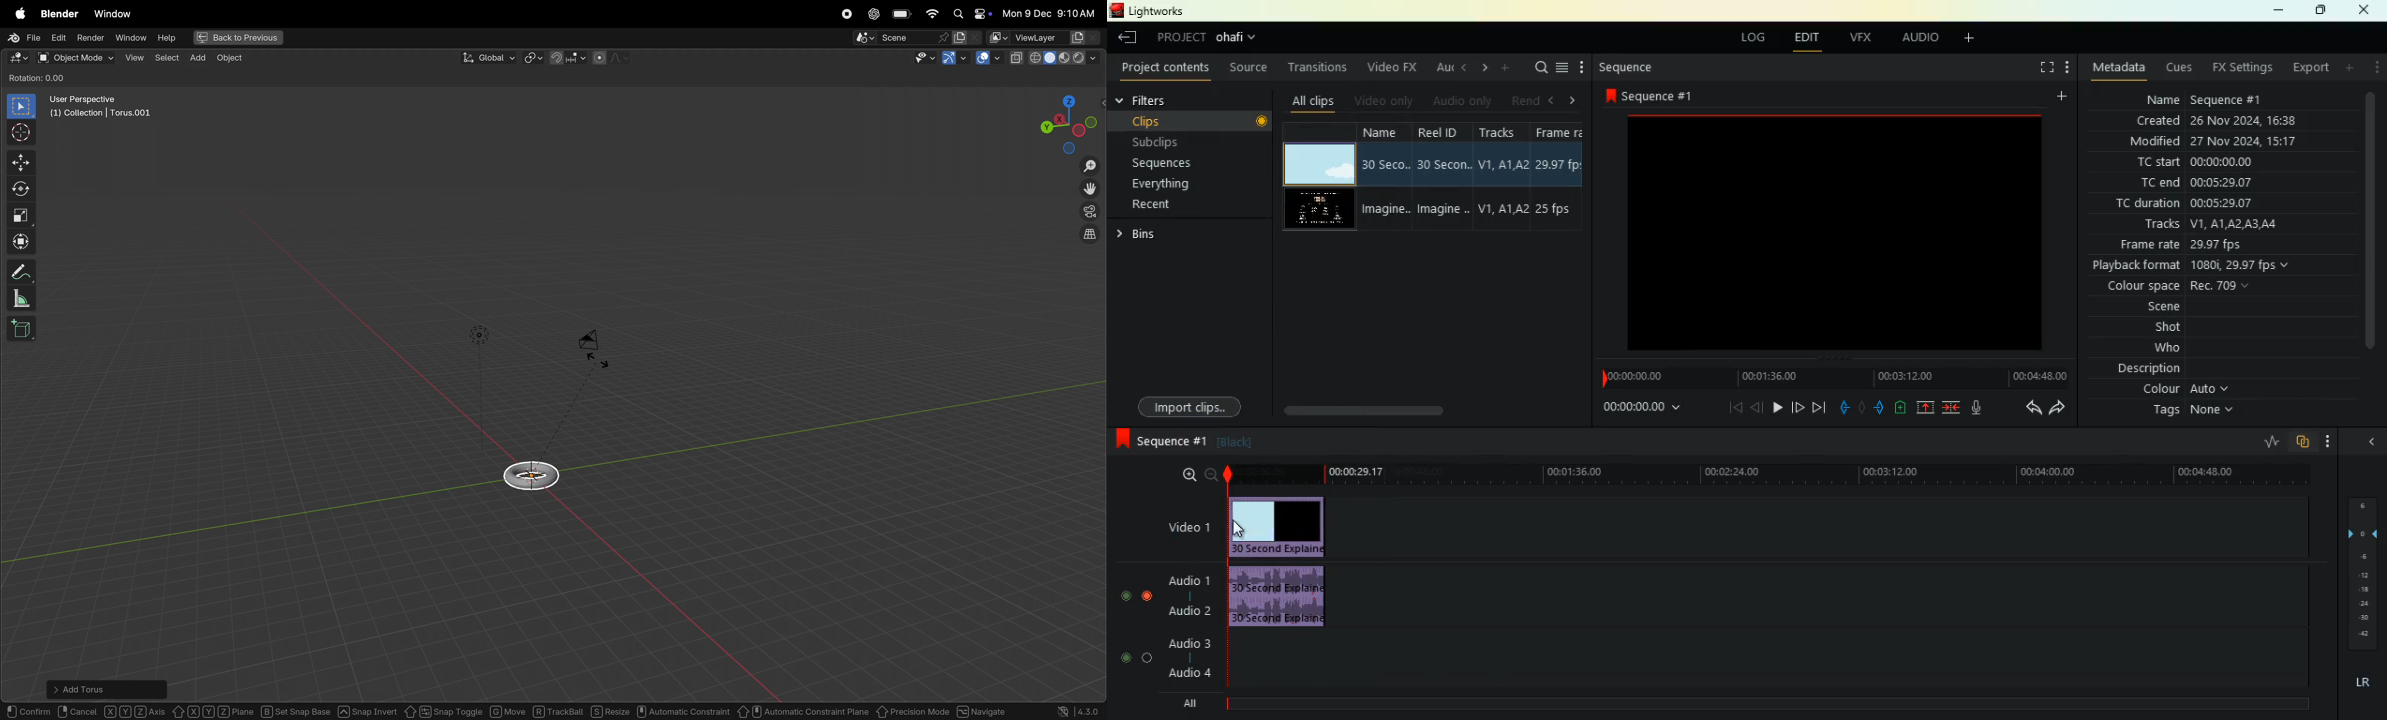  Describe the element at coordinates (913, 710) in the screenshot. I see `precision mode` at that location.